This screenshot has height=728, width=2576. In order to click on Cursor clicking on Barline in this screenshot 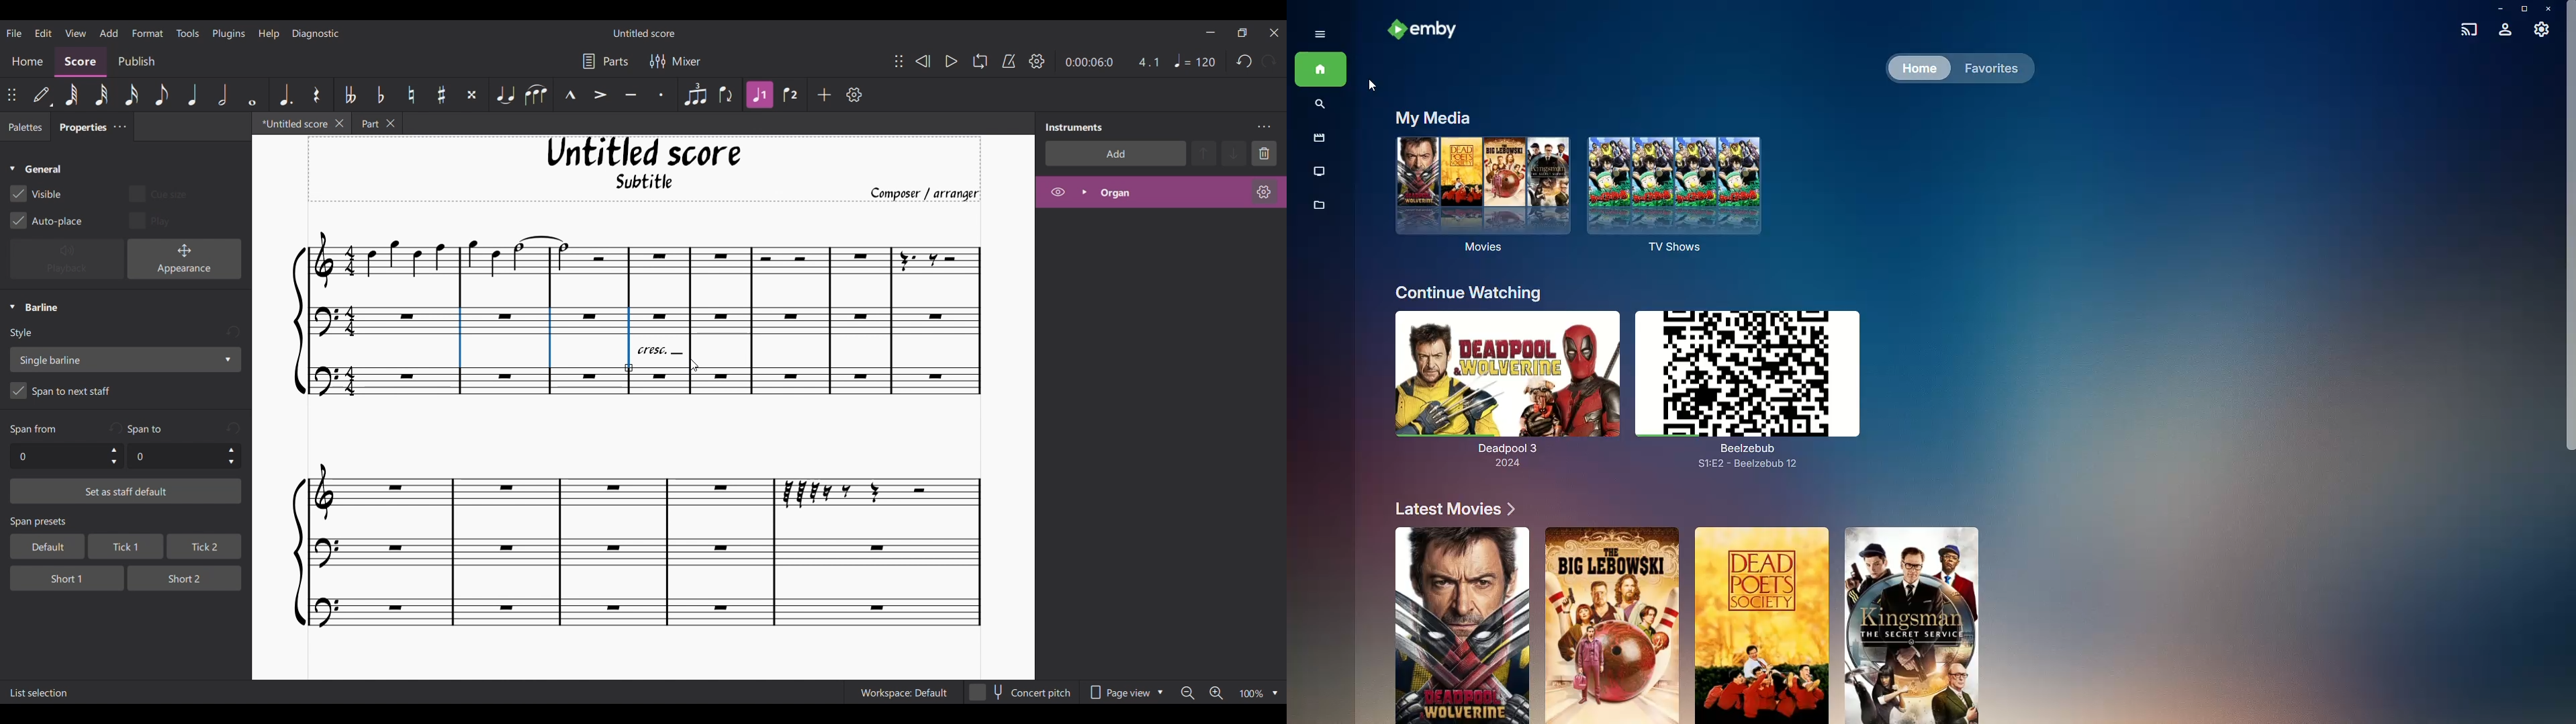, I will do `click(694, 365)`.